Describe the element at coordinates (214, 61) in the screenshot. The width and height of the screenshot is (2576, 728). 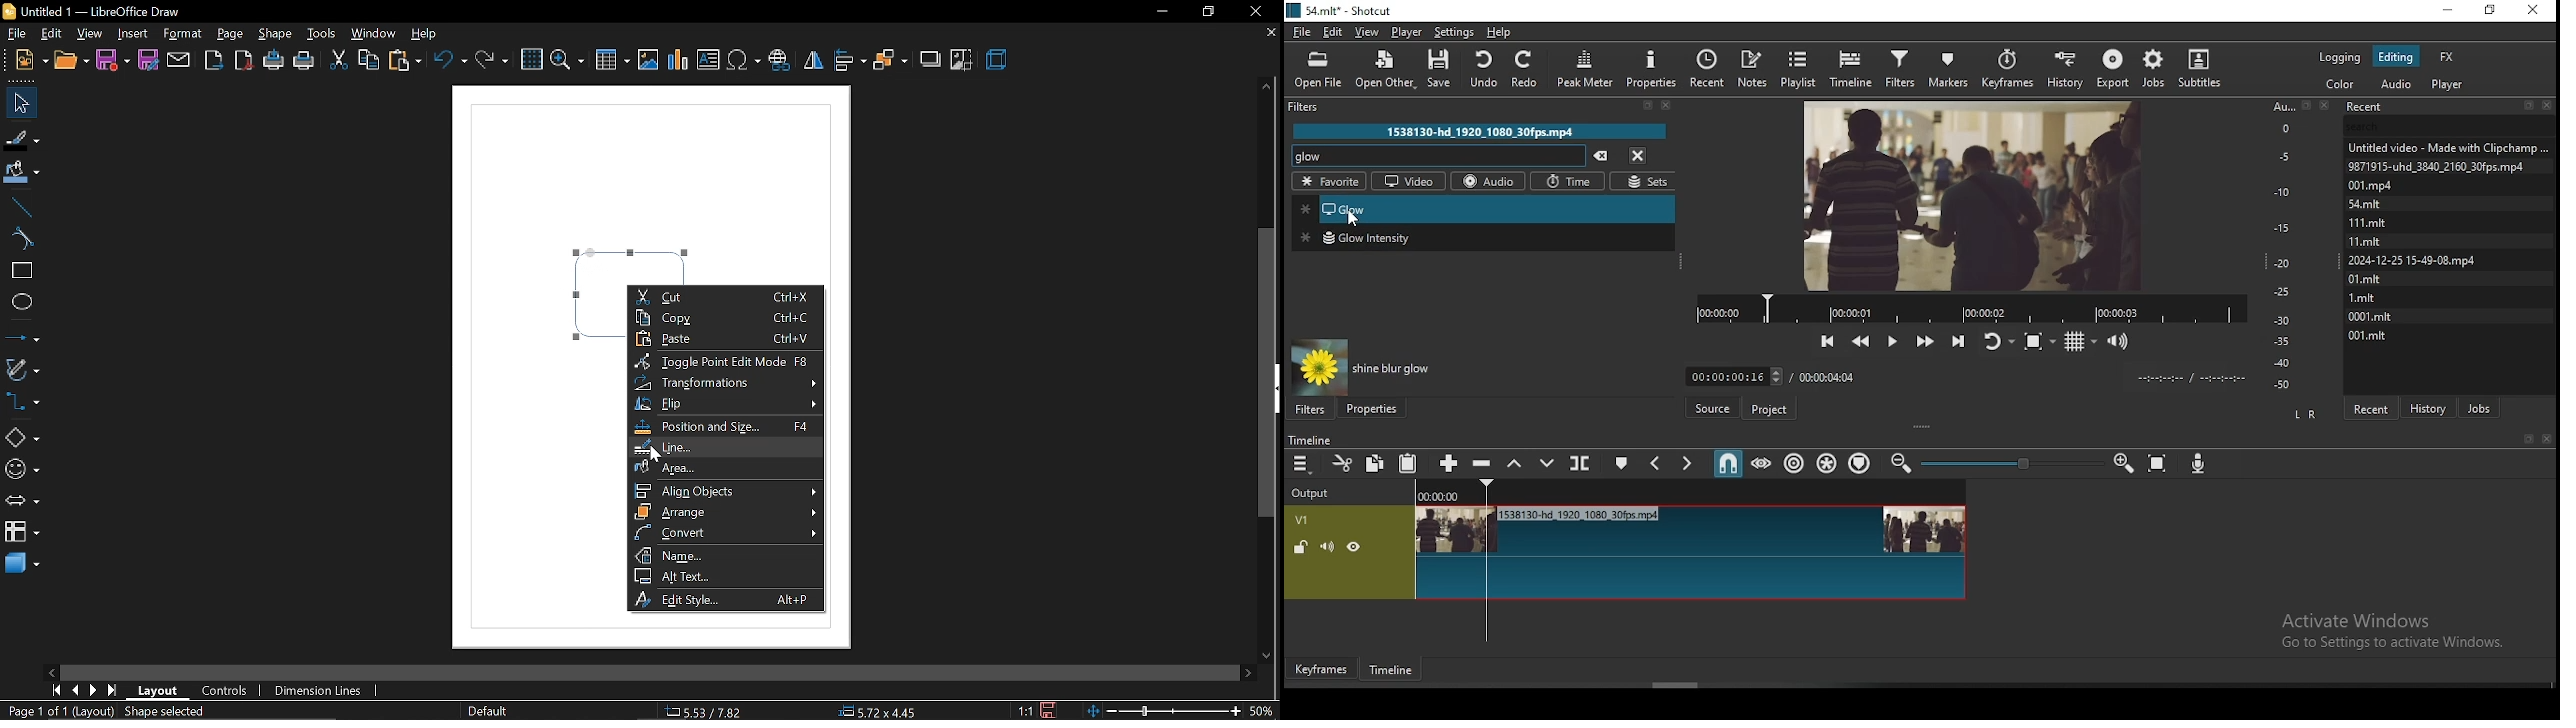
I see `export` at that location.